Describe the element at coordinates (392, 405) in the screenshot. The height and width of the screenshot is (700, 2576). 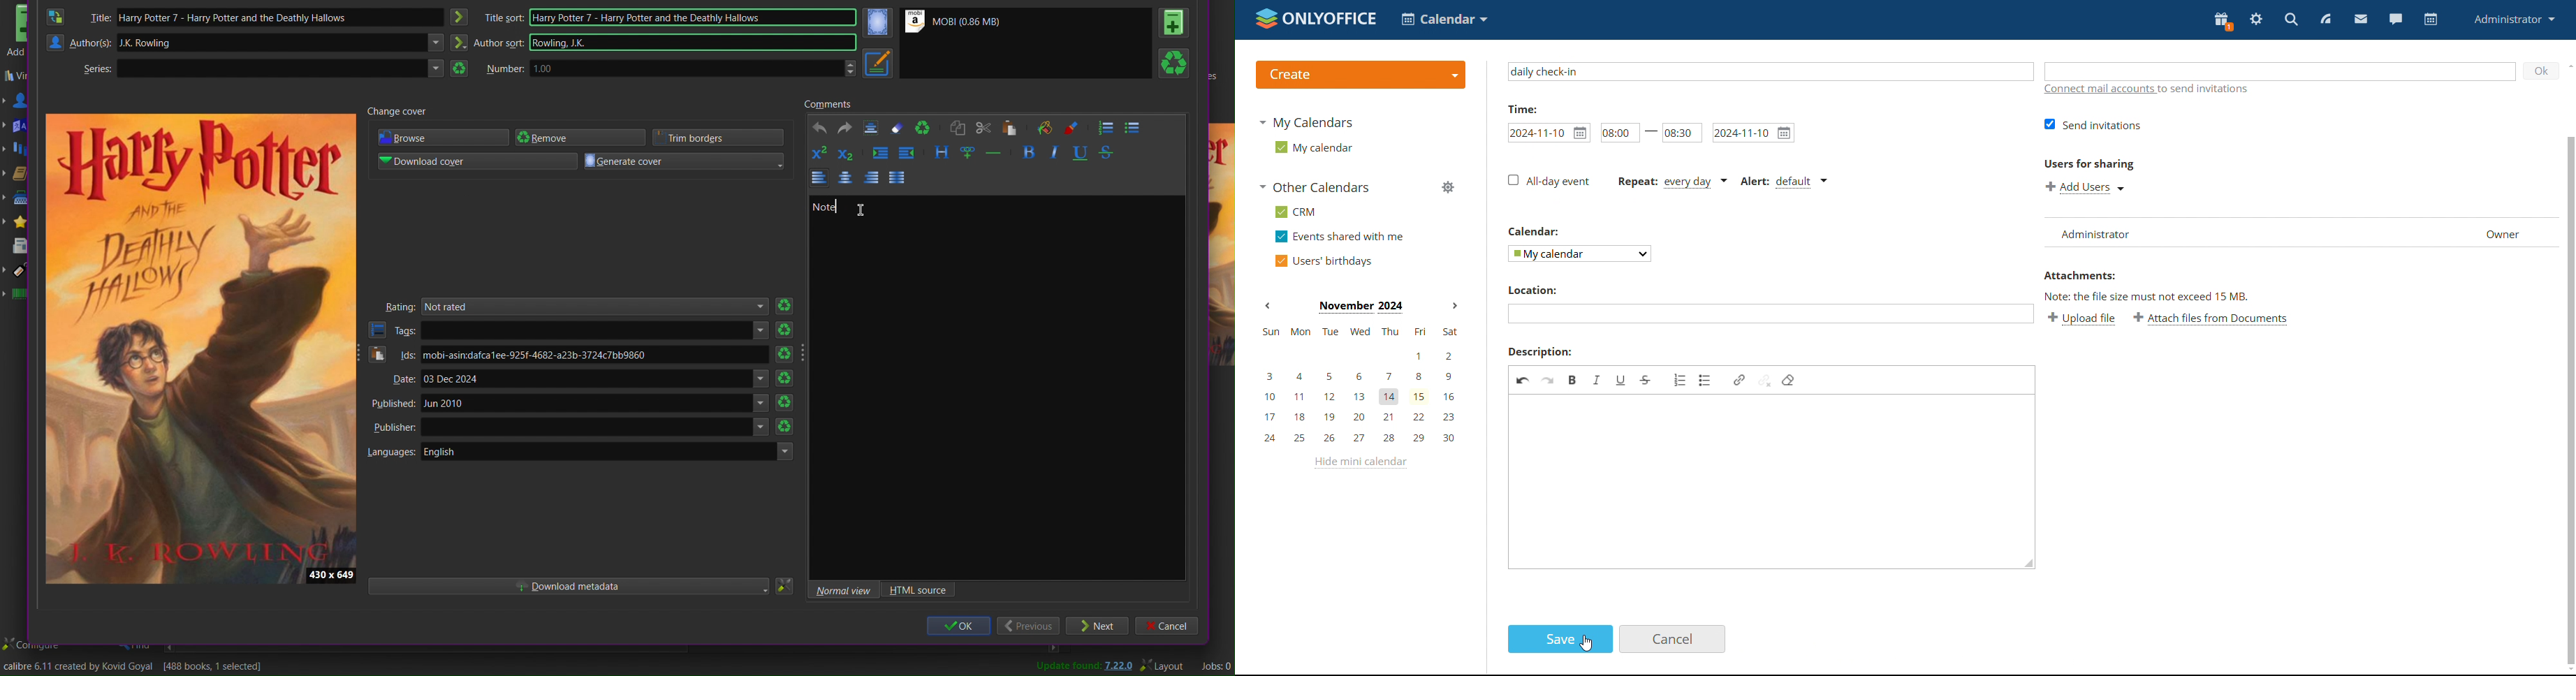
I see `Published` at that location.